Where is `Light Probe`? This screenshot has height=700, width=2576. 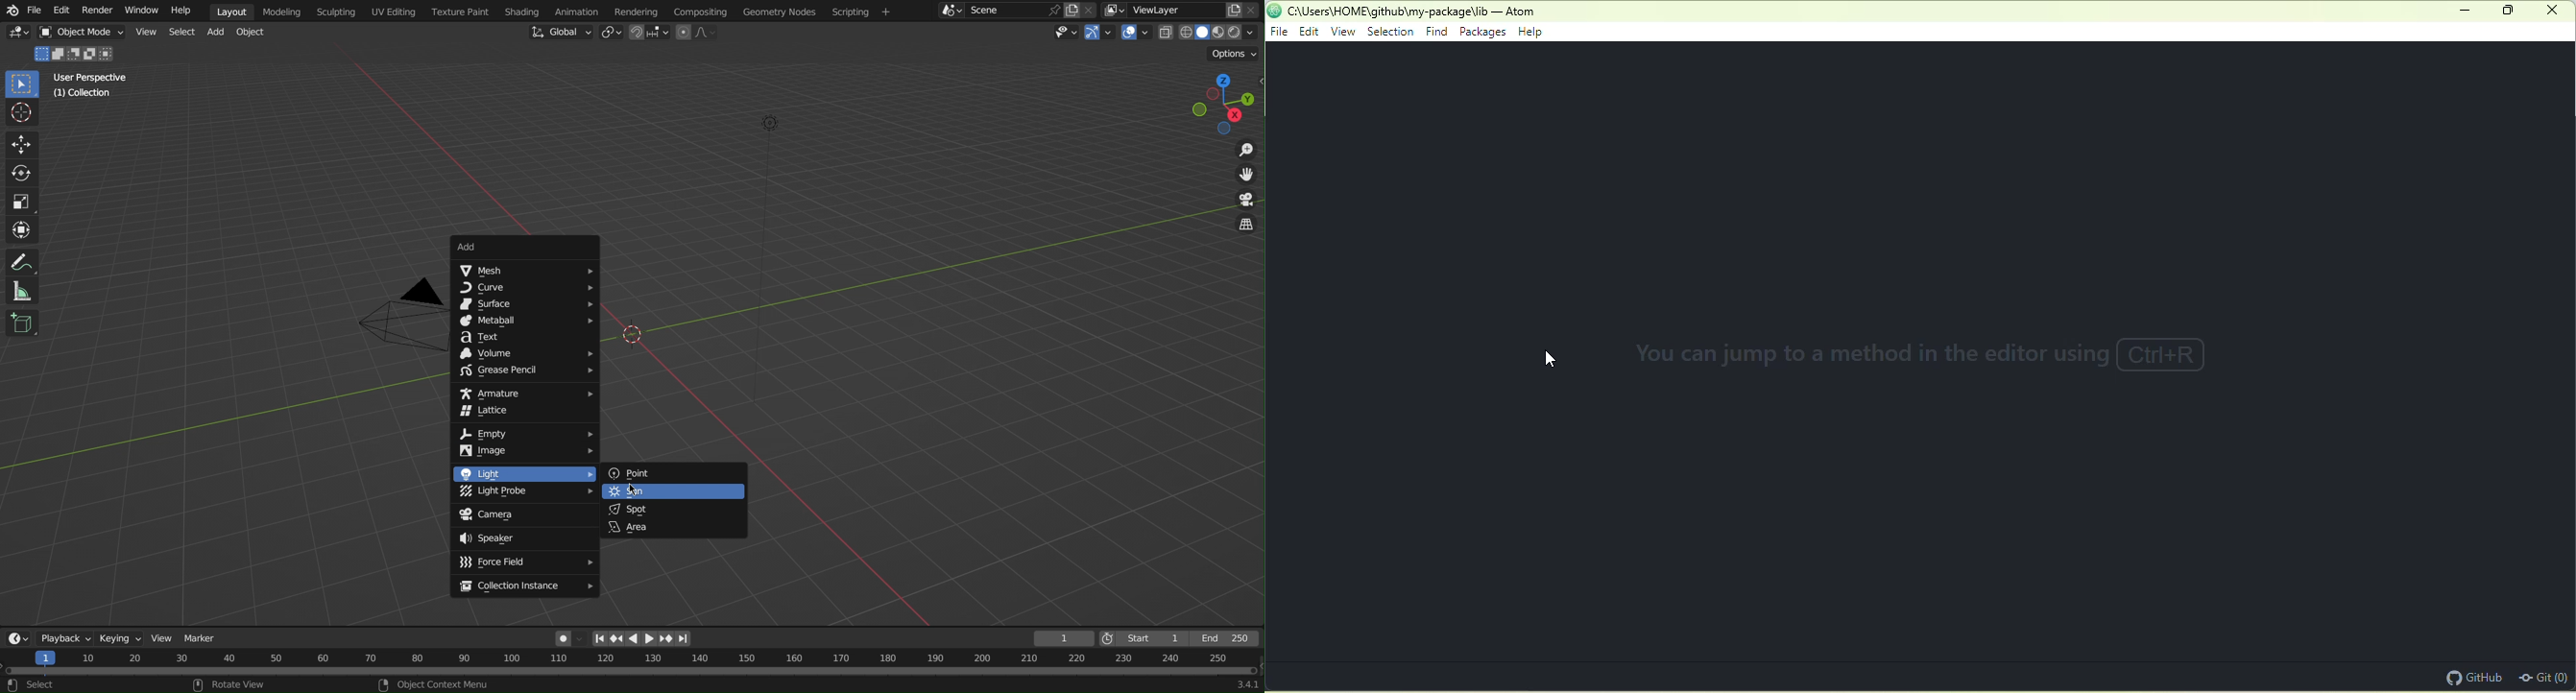
Light Probe is located at coordinates (523, 493).